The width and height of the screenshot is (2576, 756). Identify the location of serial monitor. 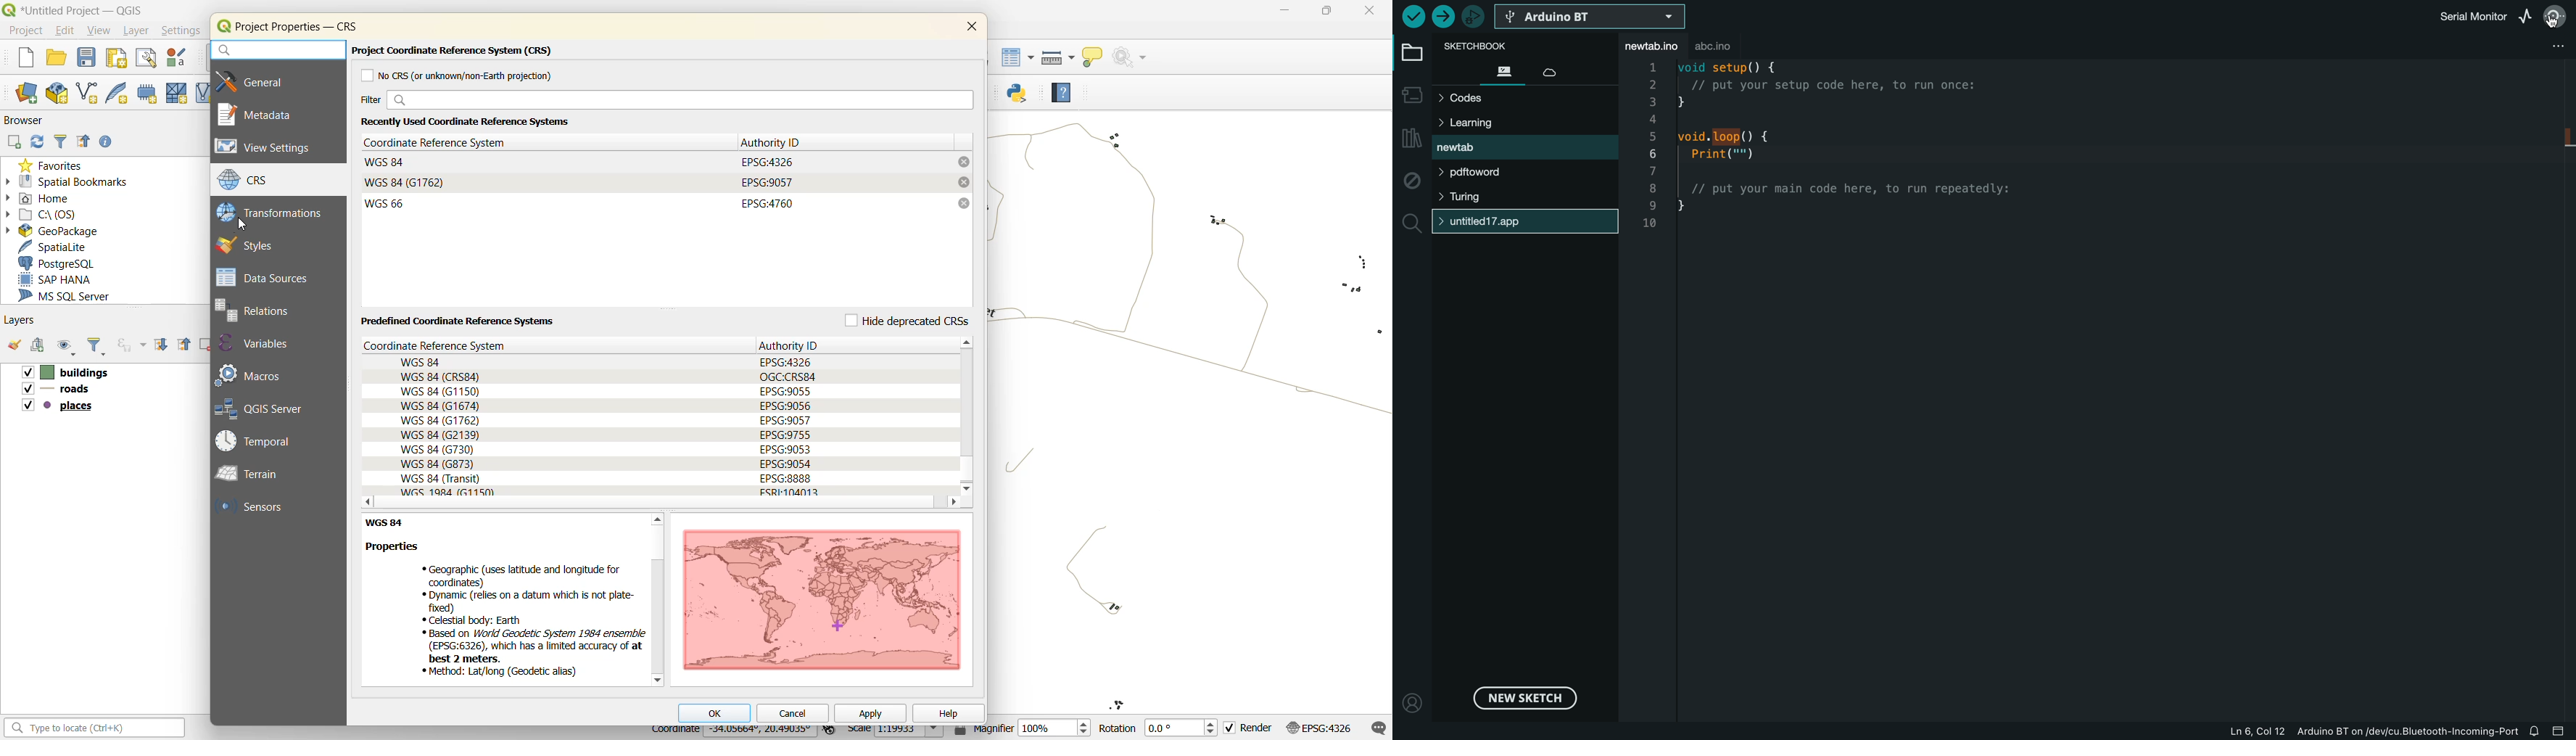
(2462, 14).